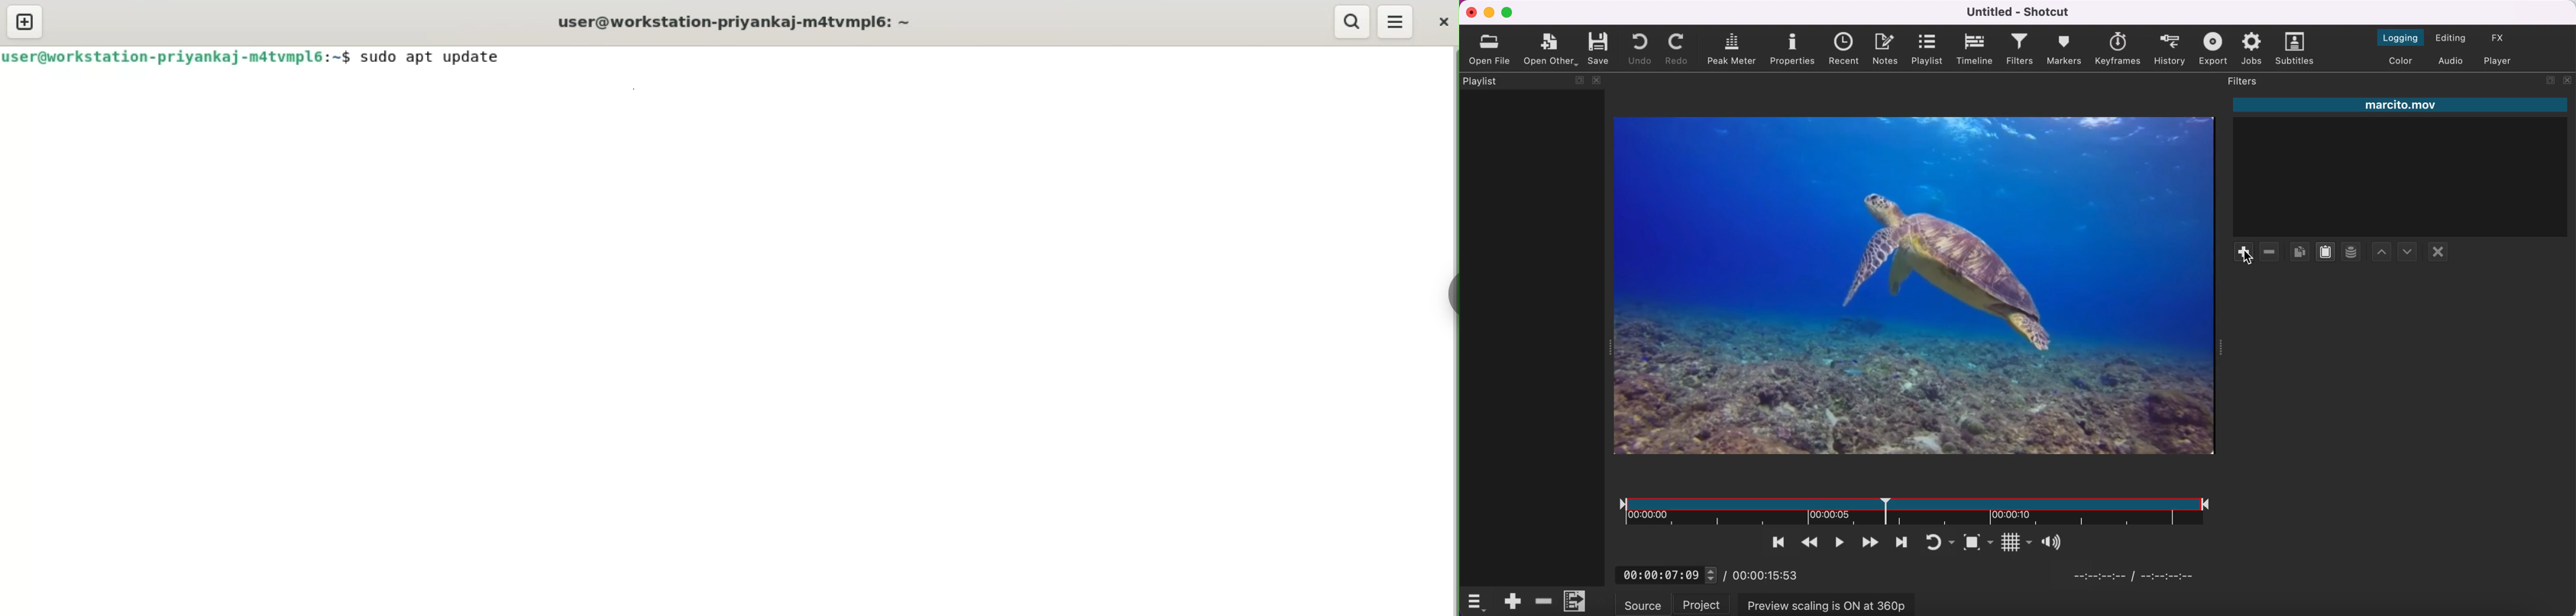 Image resolution: width=2576 pixels, height=616 pixels. What do you see at coordinates (1916, 291) in the screenshot?
I see `clip` at bounding box center [1916, 291].